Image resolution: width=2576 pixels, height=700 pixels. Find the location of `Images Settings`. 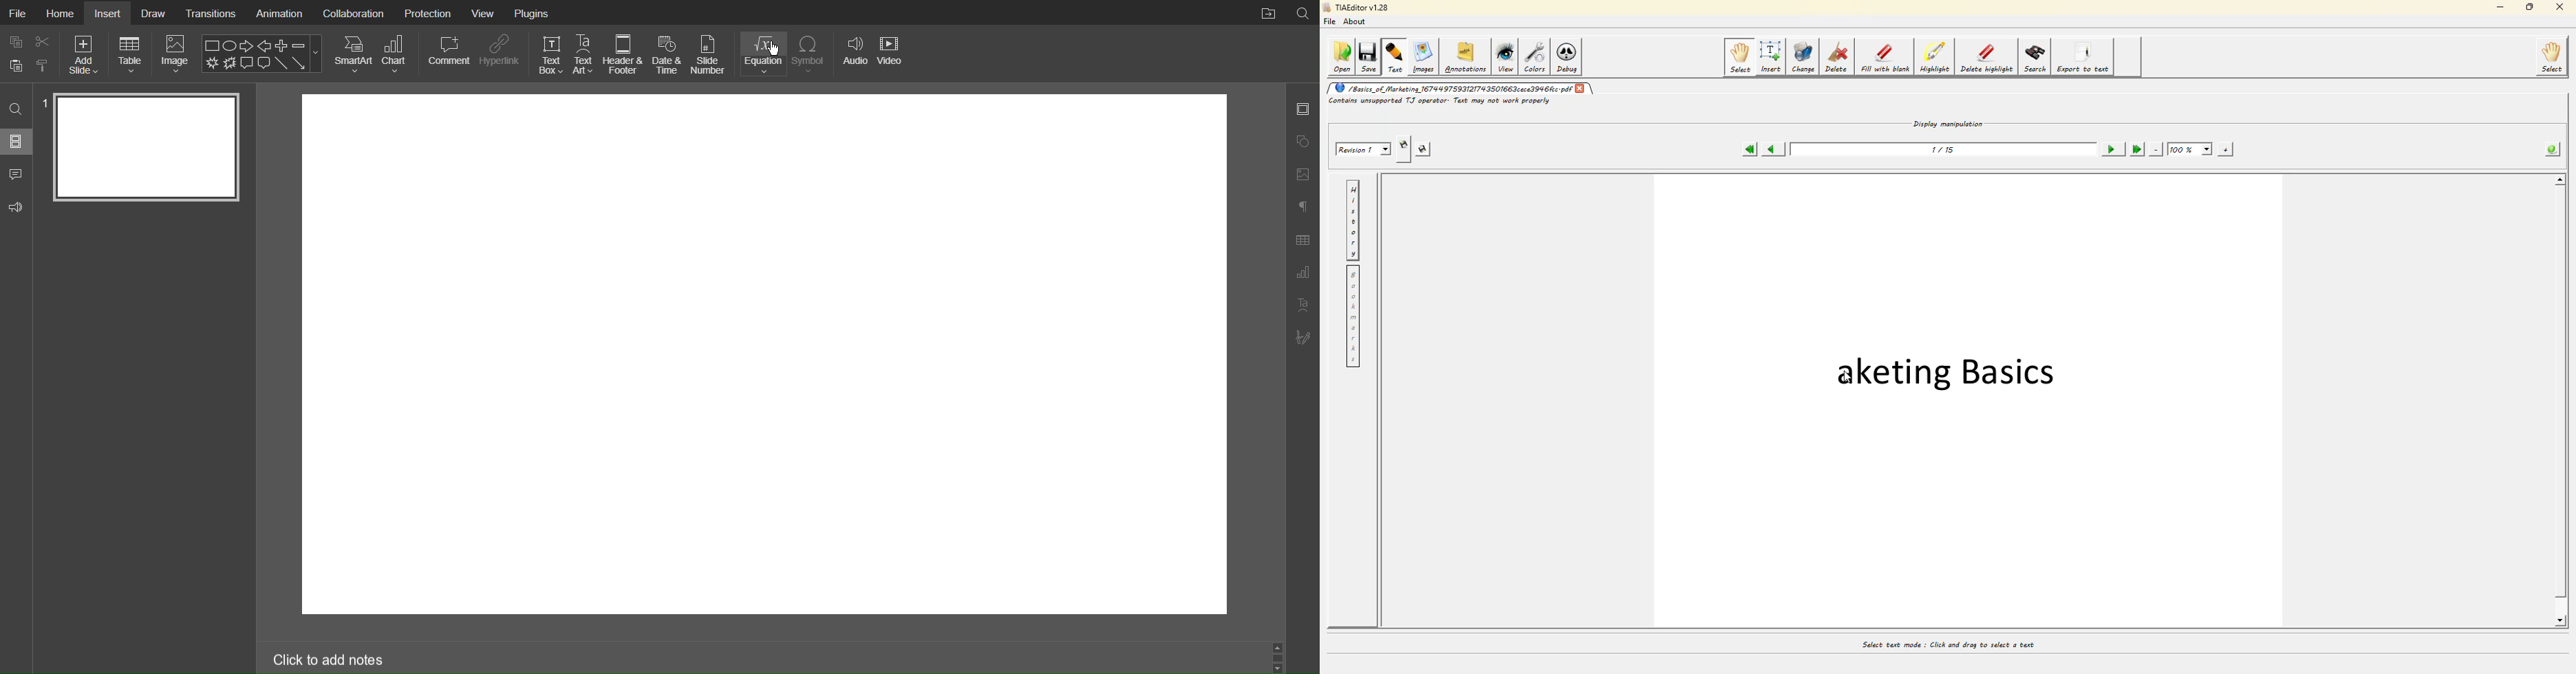

Images Settings is located at coordinates (1302, 176).